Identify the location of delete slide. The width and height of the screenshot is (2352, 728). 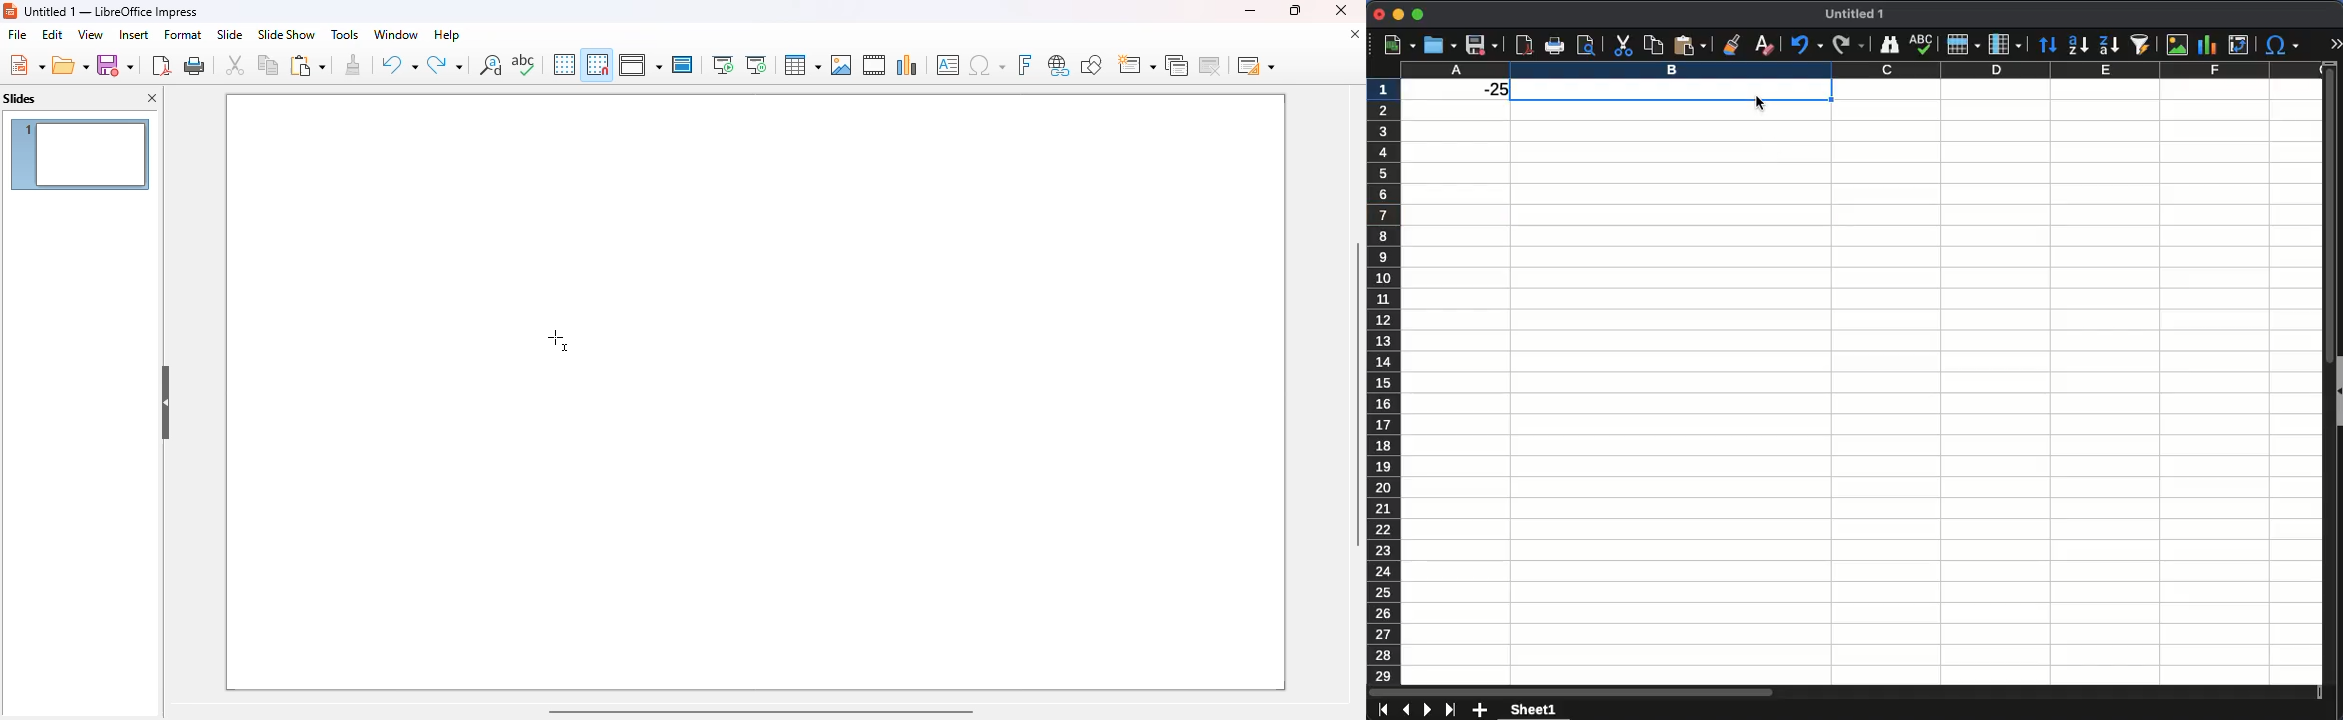
(1213, 65).